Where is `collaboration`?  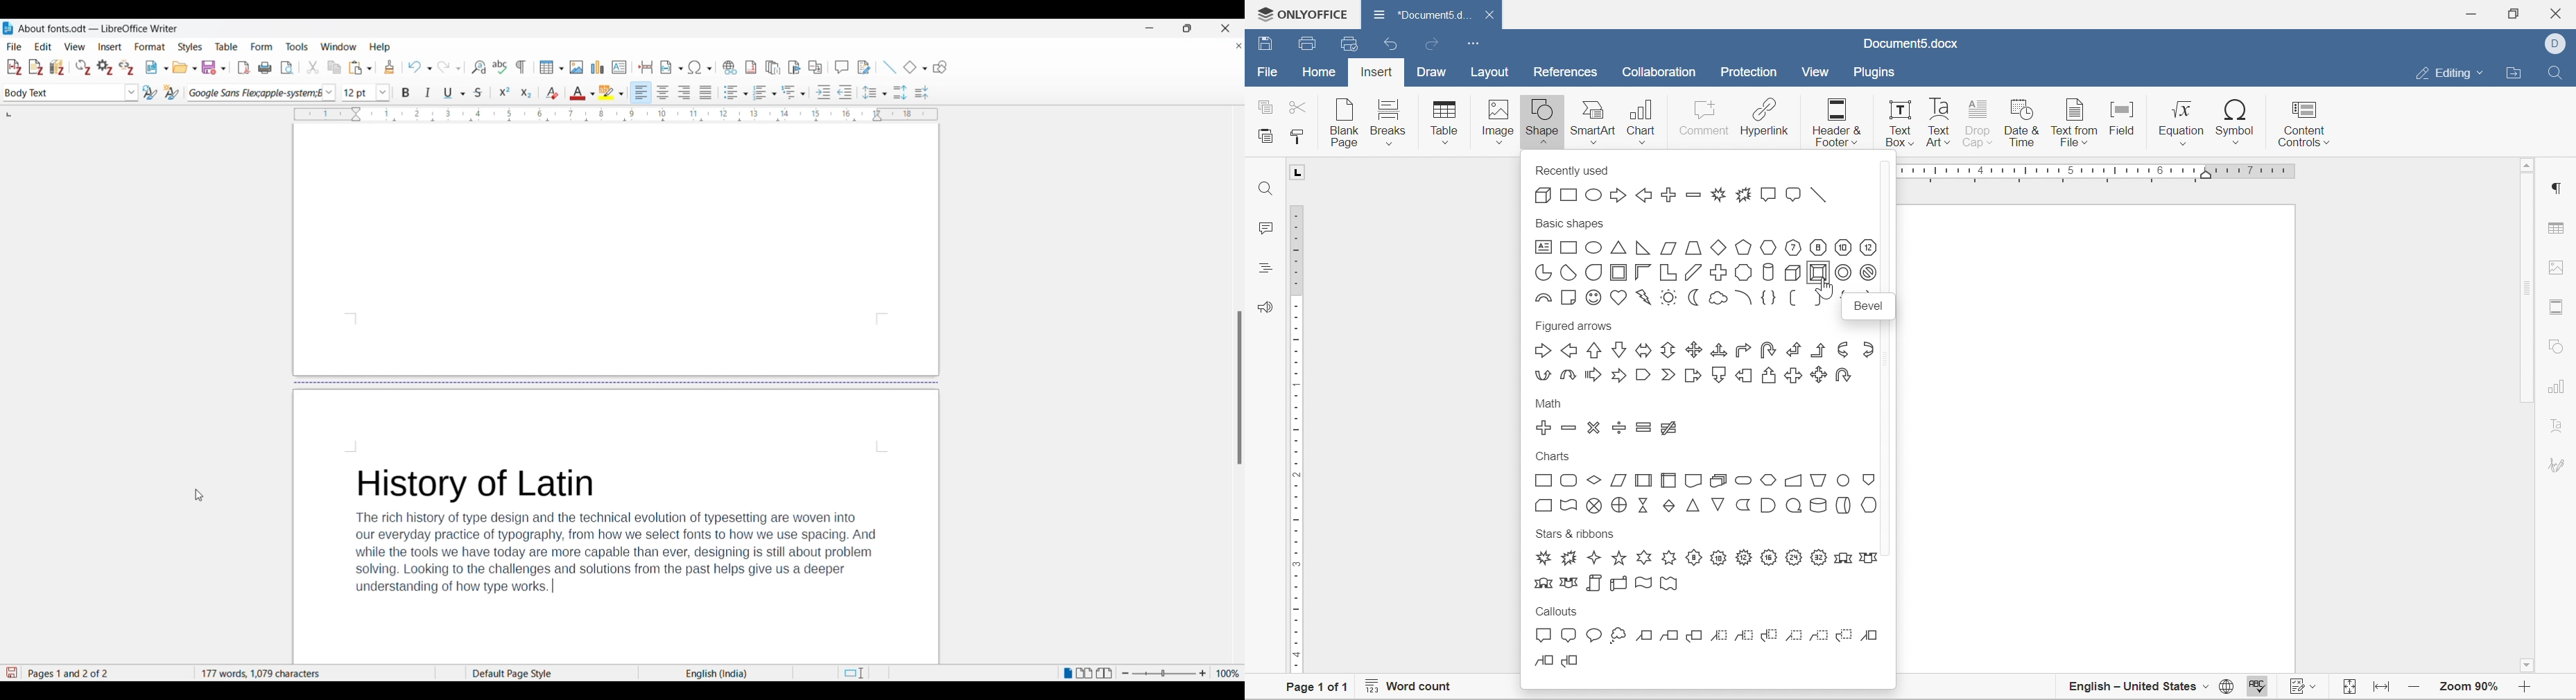 collaboration is located at coordinates (1659, 72).